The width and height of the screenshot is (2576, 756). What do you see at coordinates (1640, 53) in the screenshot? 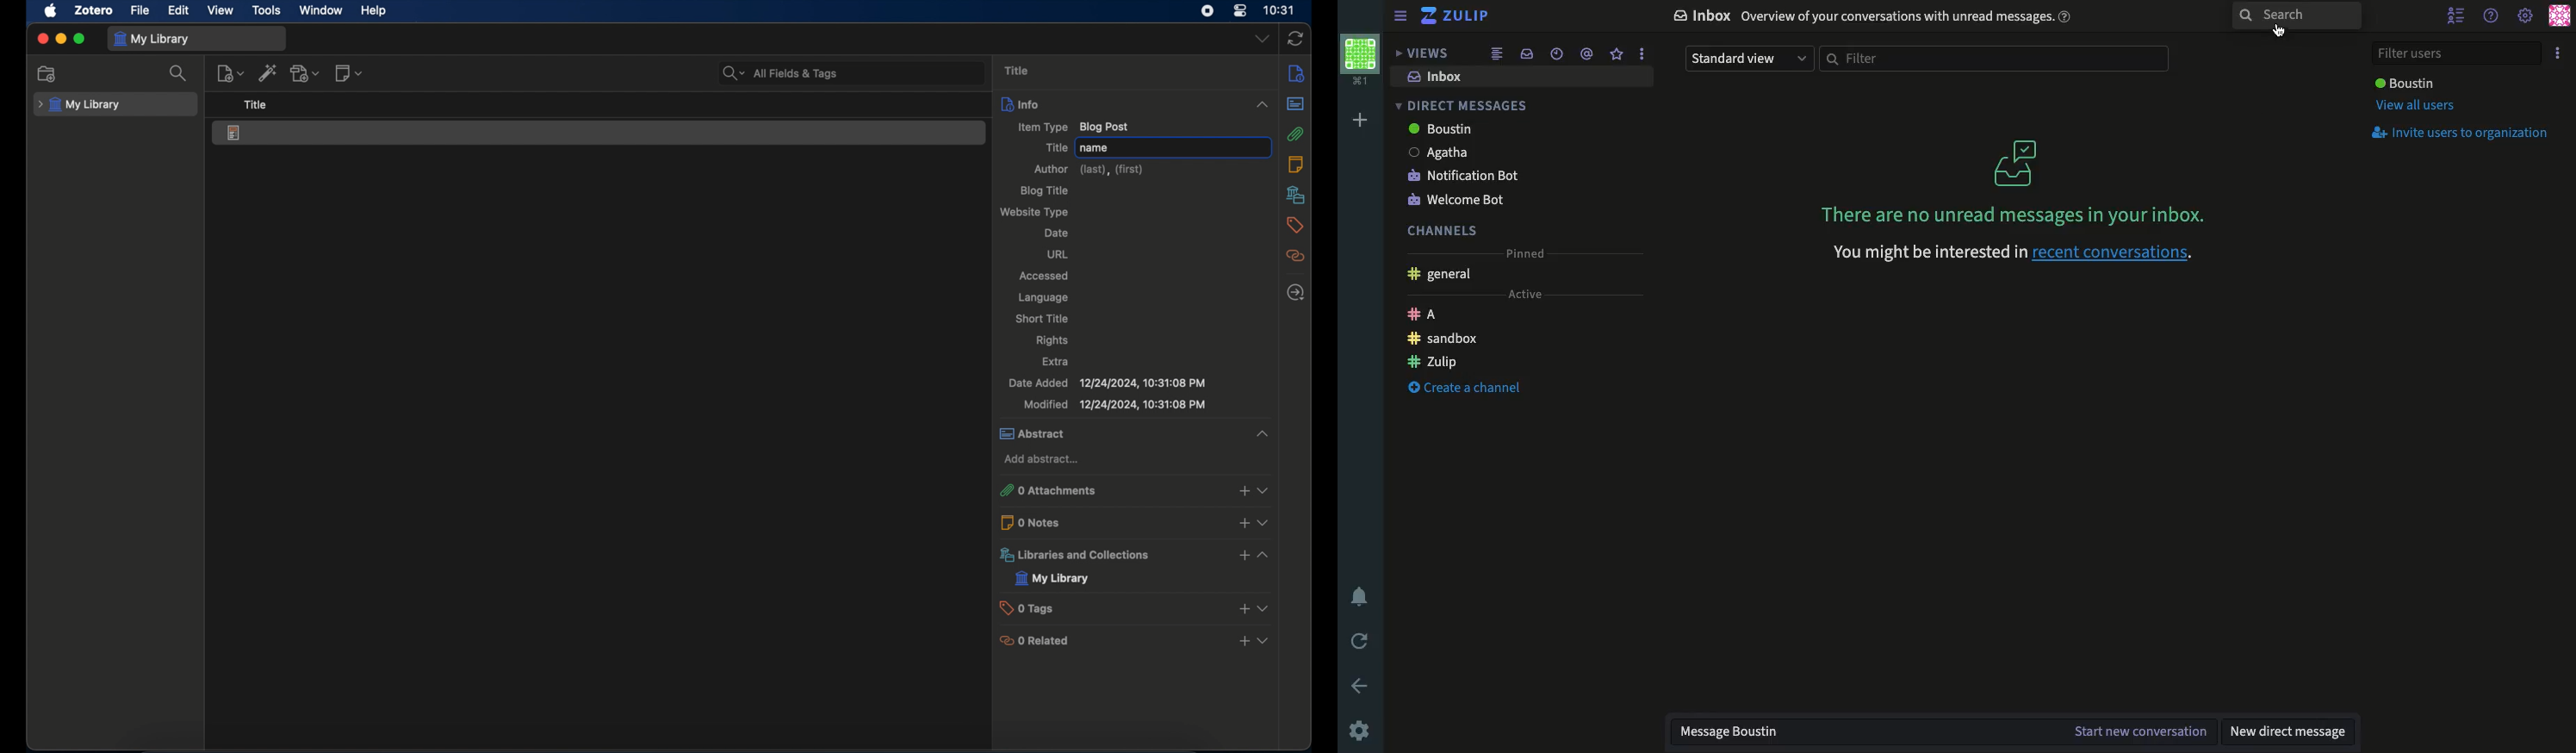
I see `Options` at bounding box center [1640, 53].